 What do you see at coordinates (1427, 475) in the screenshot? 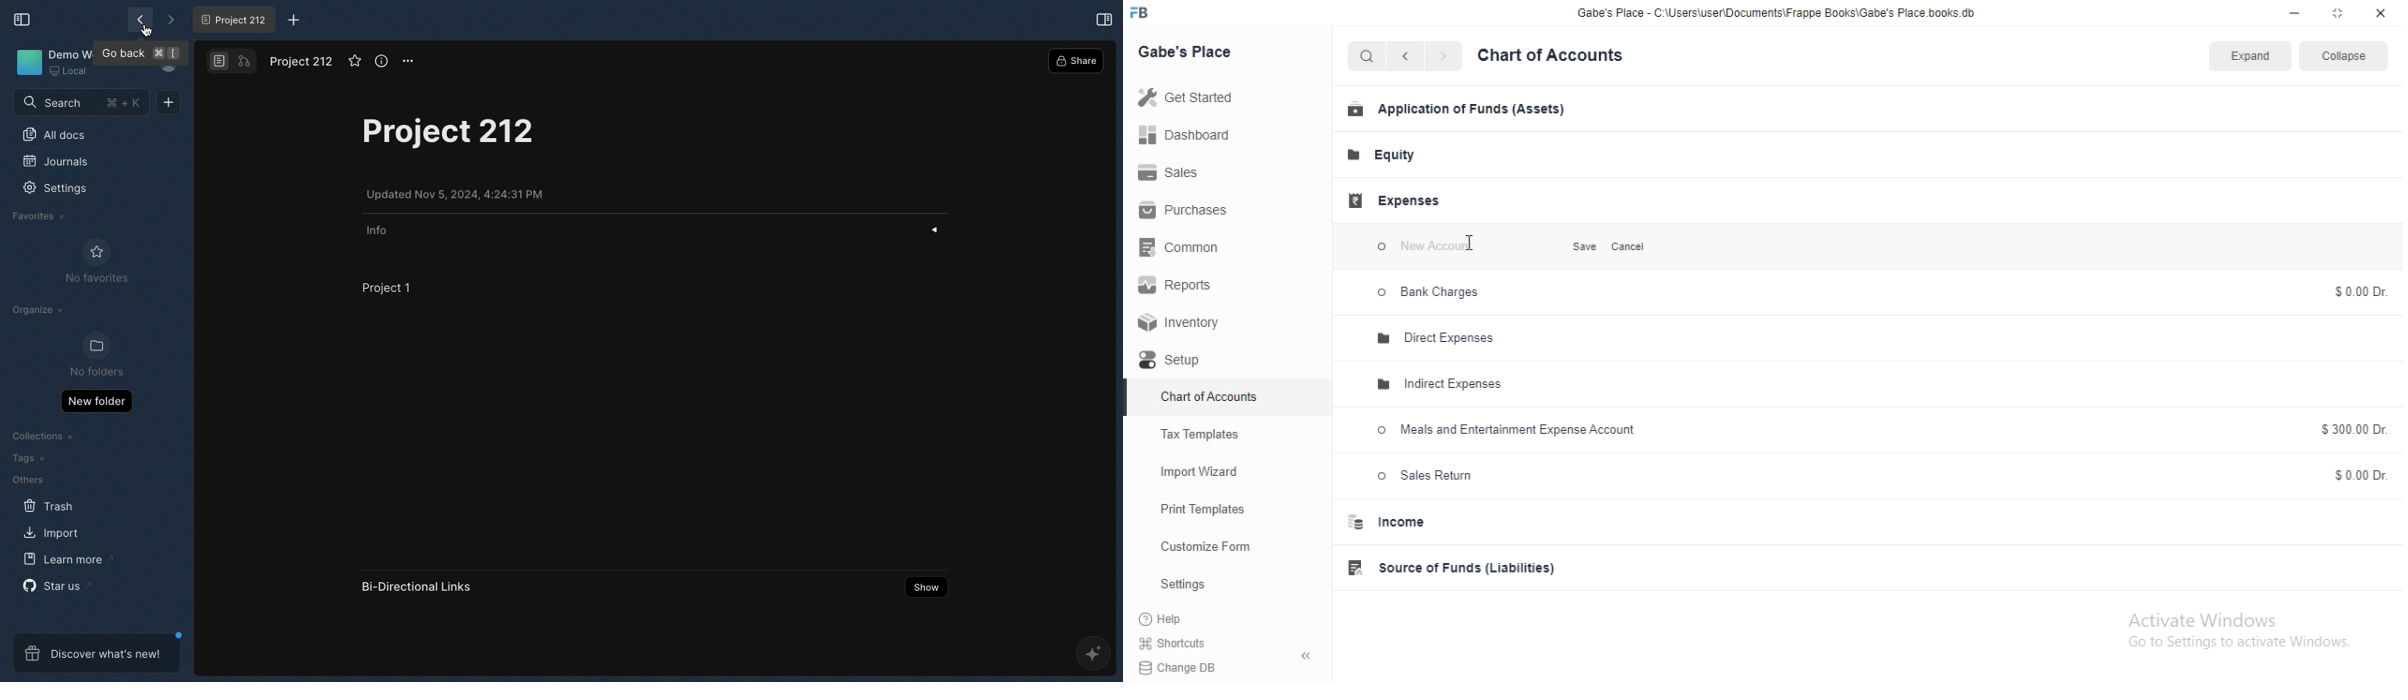
I see `Sales Return` at bounding box center [1427, 475].